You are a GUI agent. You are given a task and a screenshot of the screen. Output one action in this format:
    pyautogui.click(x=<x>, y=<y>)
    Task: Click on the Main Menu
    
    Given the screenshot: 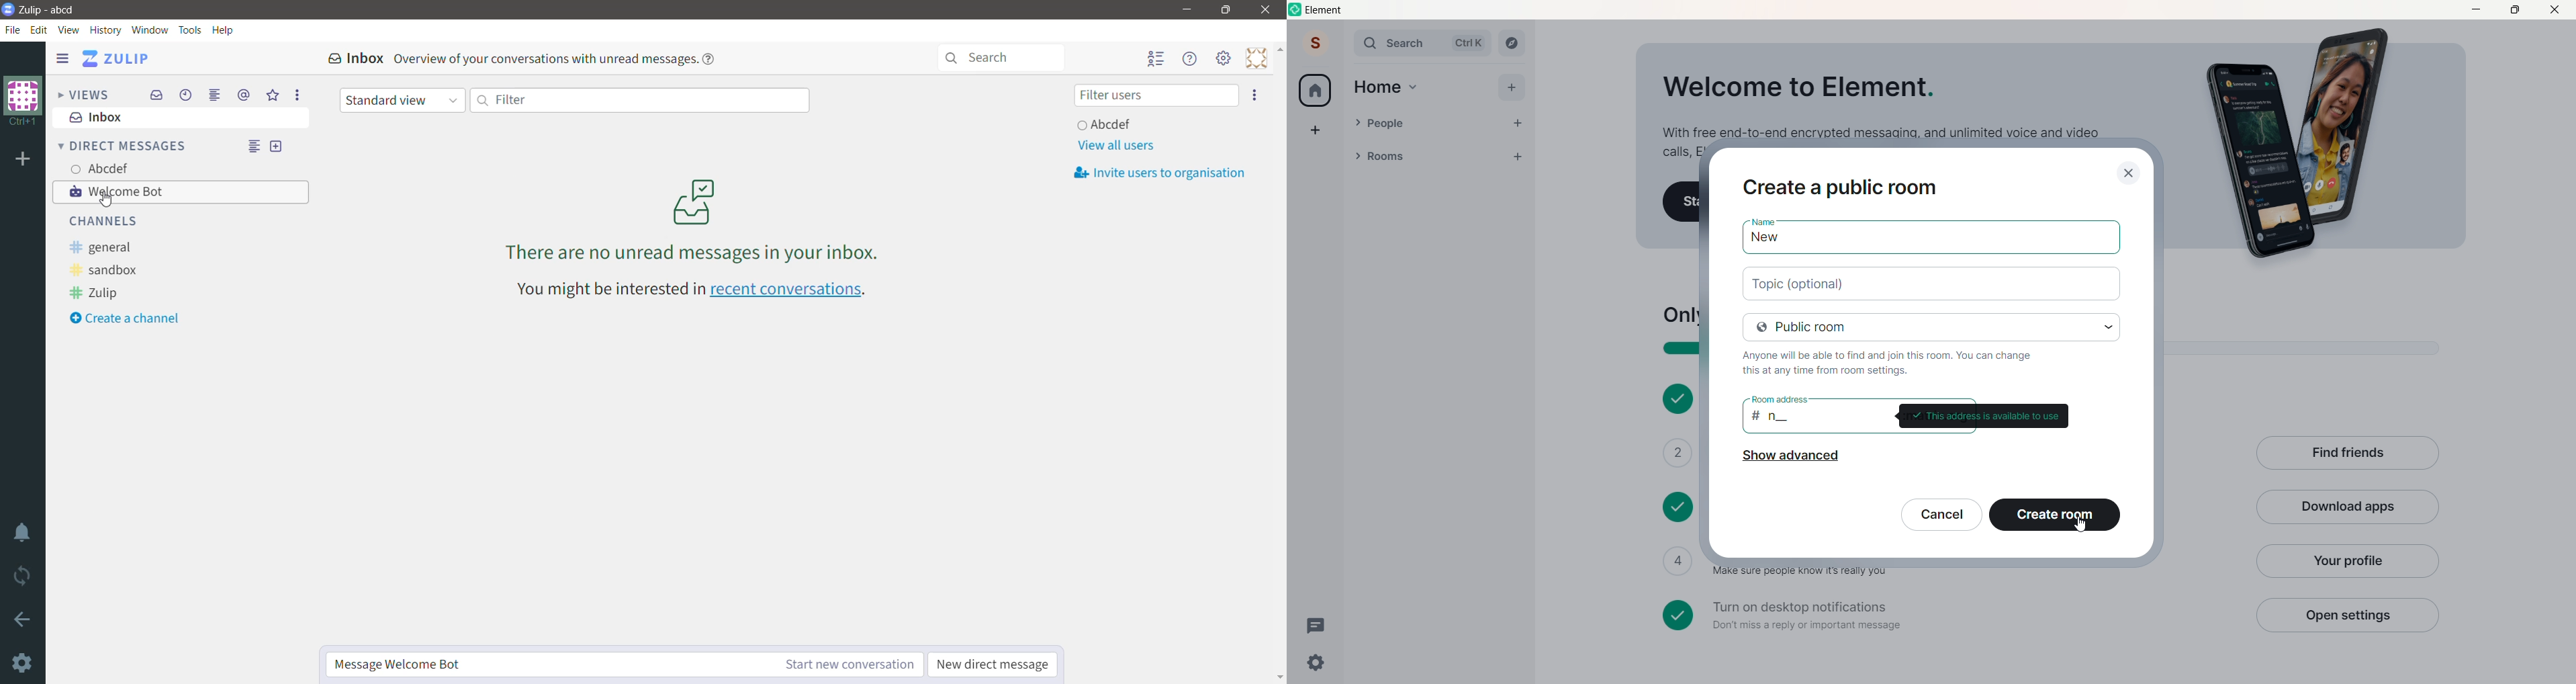 What is the action you would take?
    pyautogui.click(x=1223, y=60)
    